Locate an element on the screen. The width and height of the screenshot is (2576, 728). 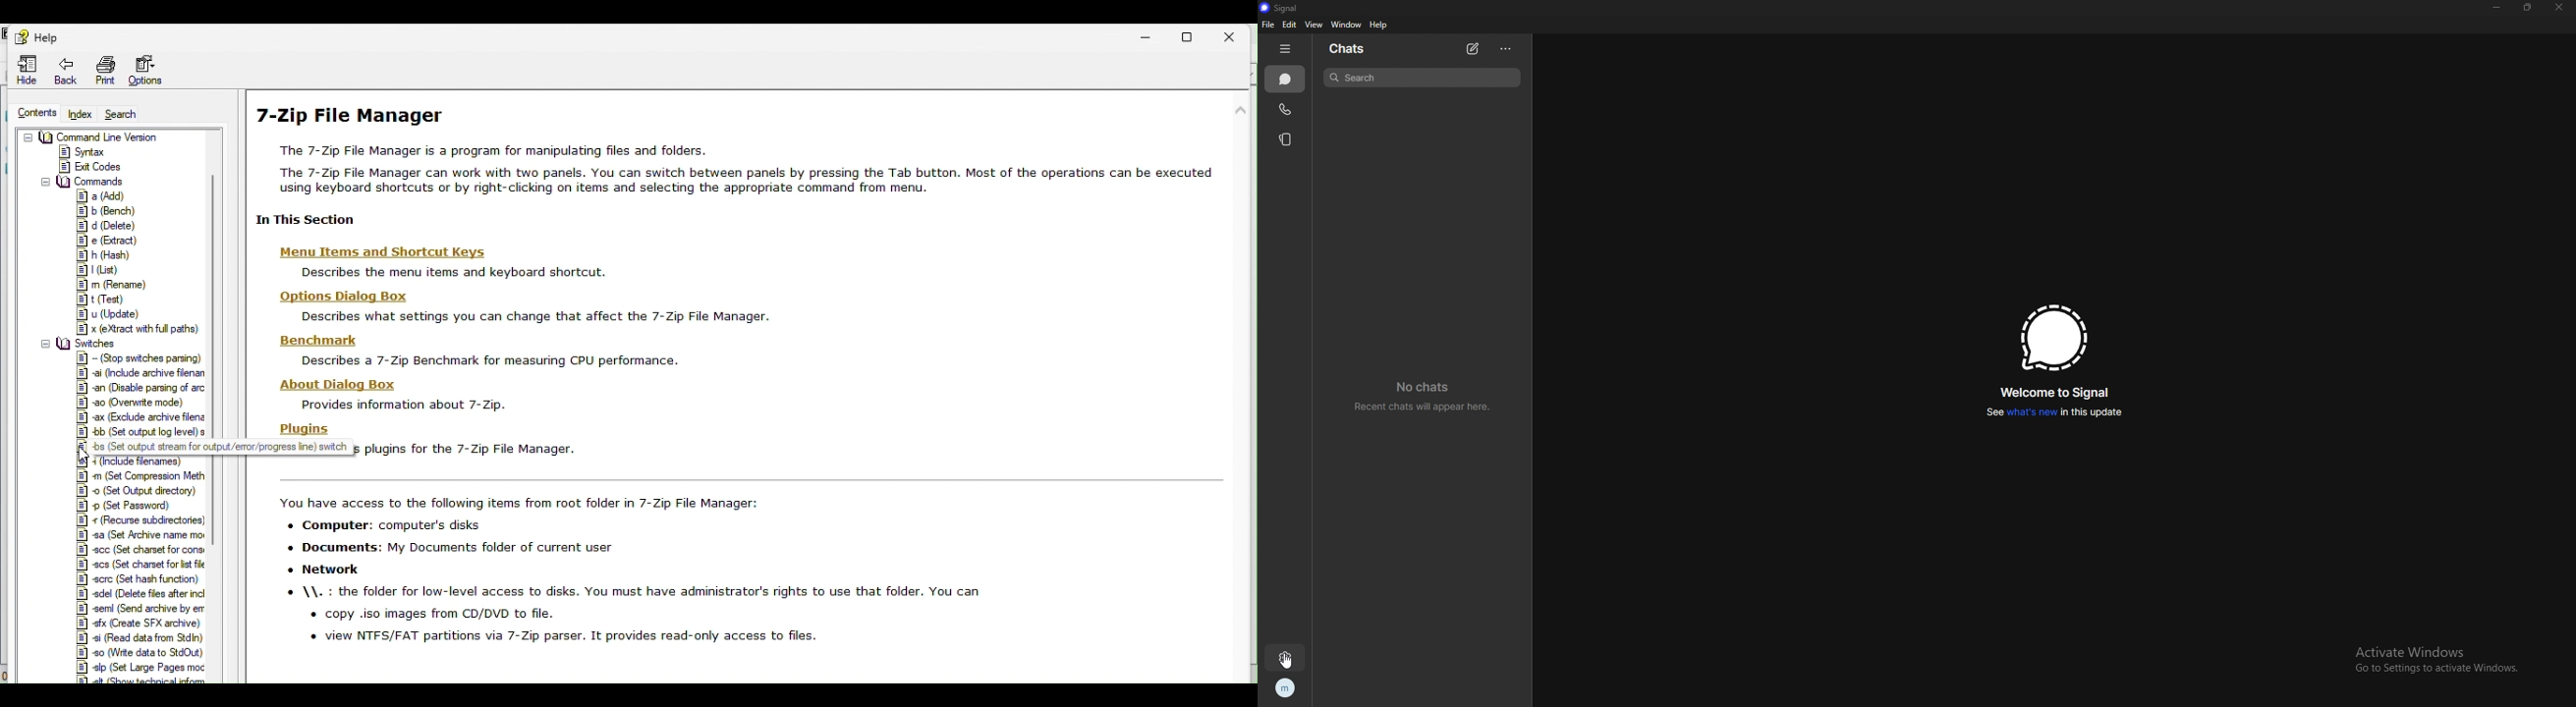
help is located at coordinates (34, 34).